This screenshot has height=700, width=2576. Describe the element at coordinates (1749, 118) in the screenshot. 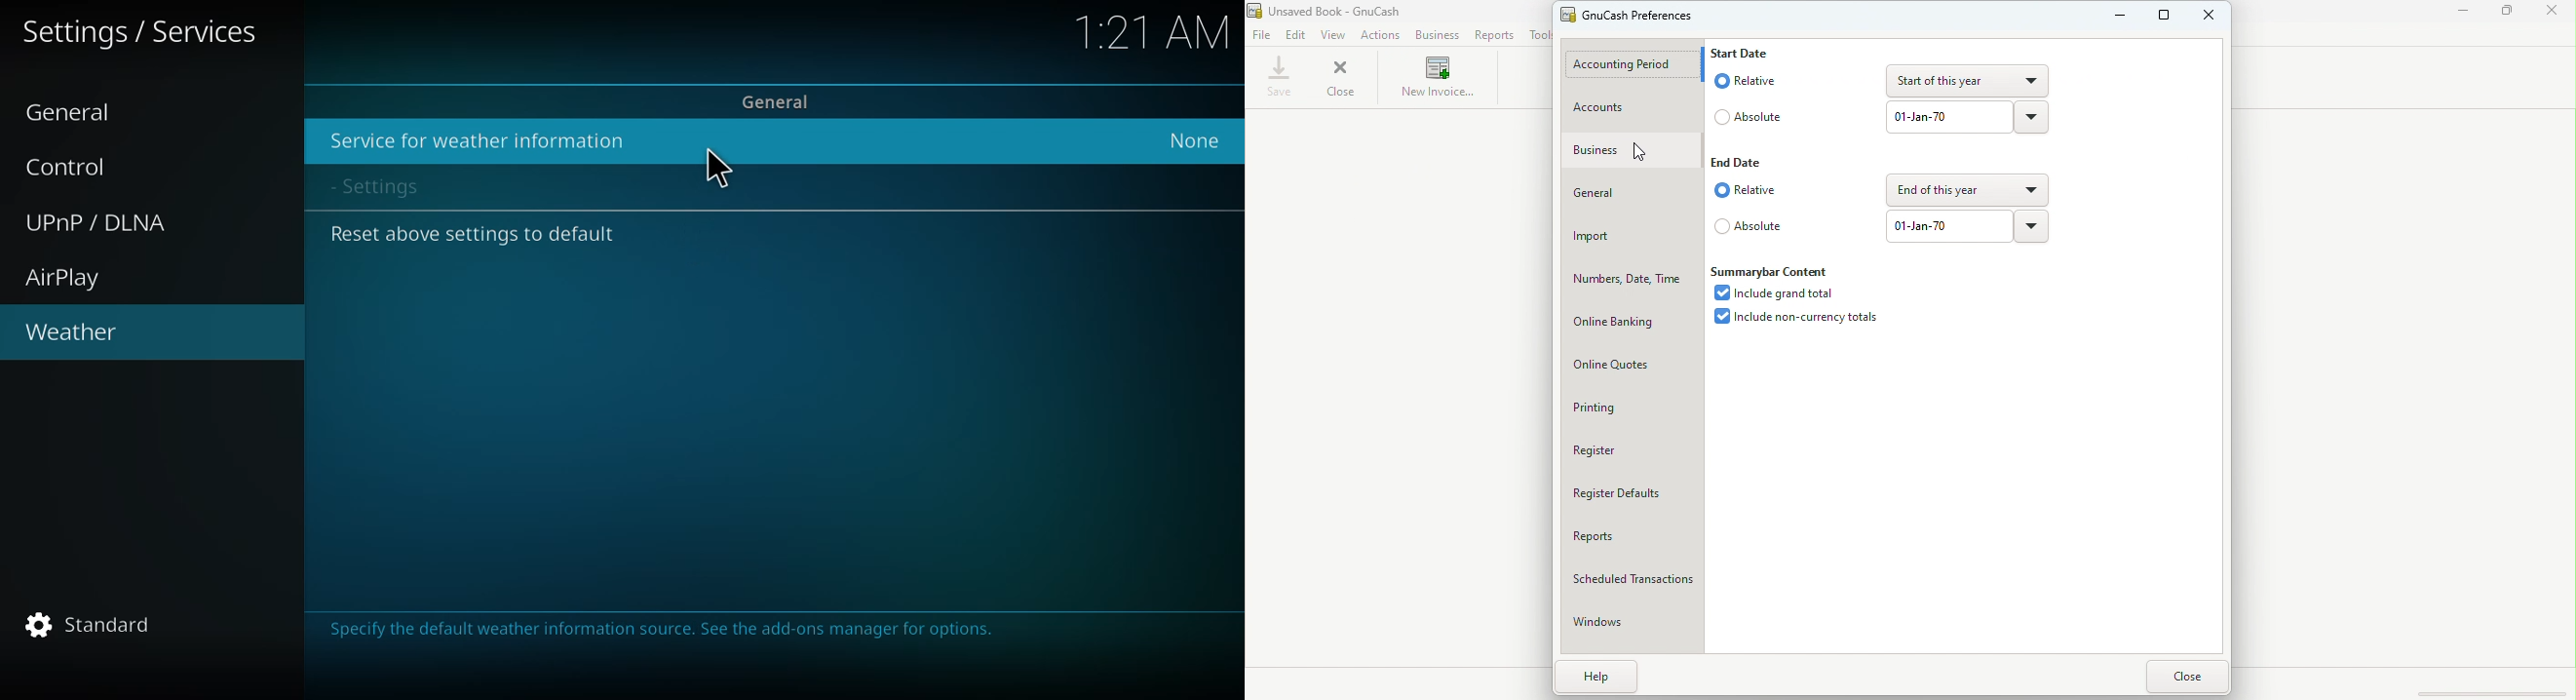

I see `Absolute` at that location.